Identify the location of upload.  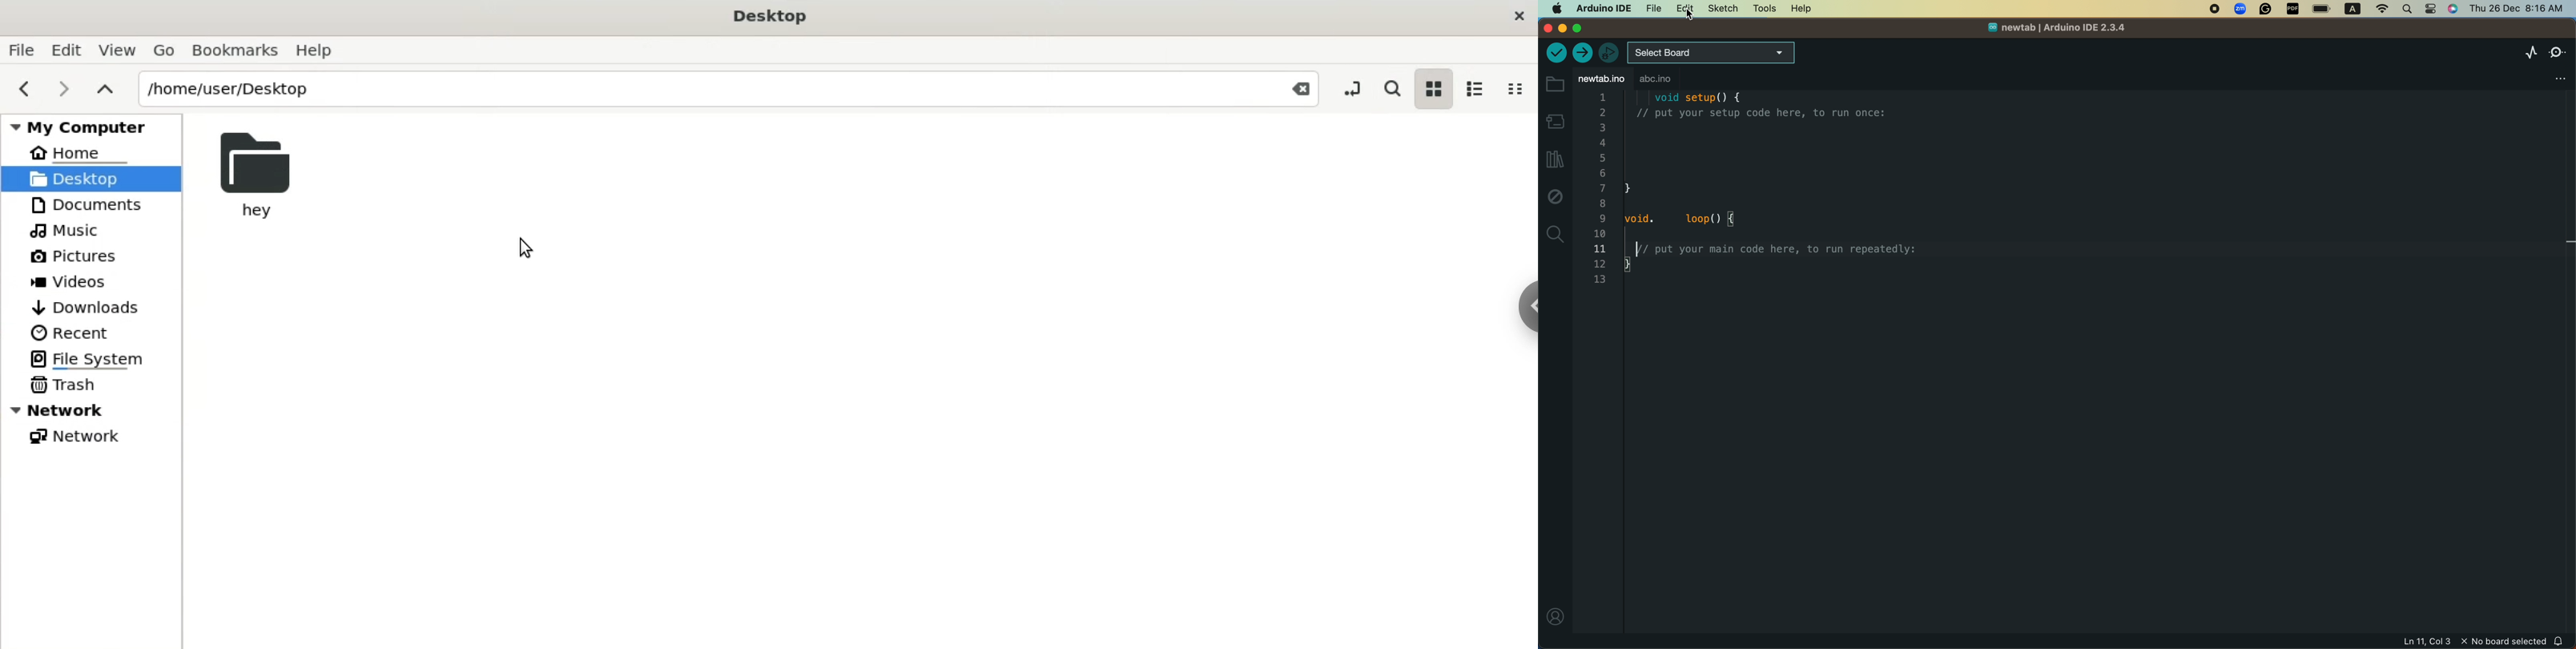
(1584, 53).